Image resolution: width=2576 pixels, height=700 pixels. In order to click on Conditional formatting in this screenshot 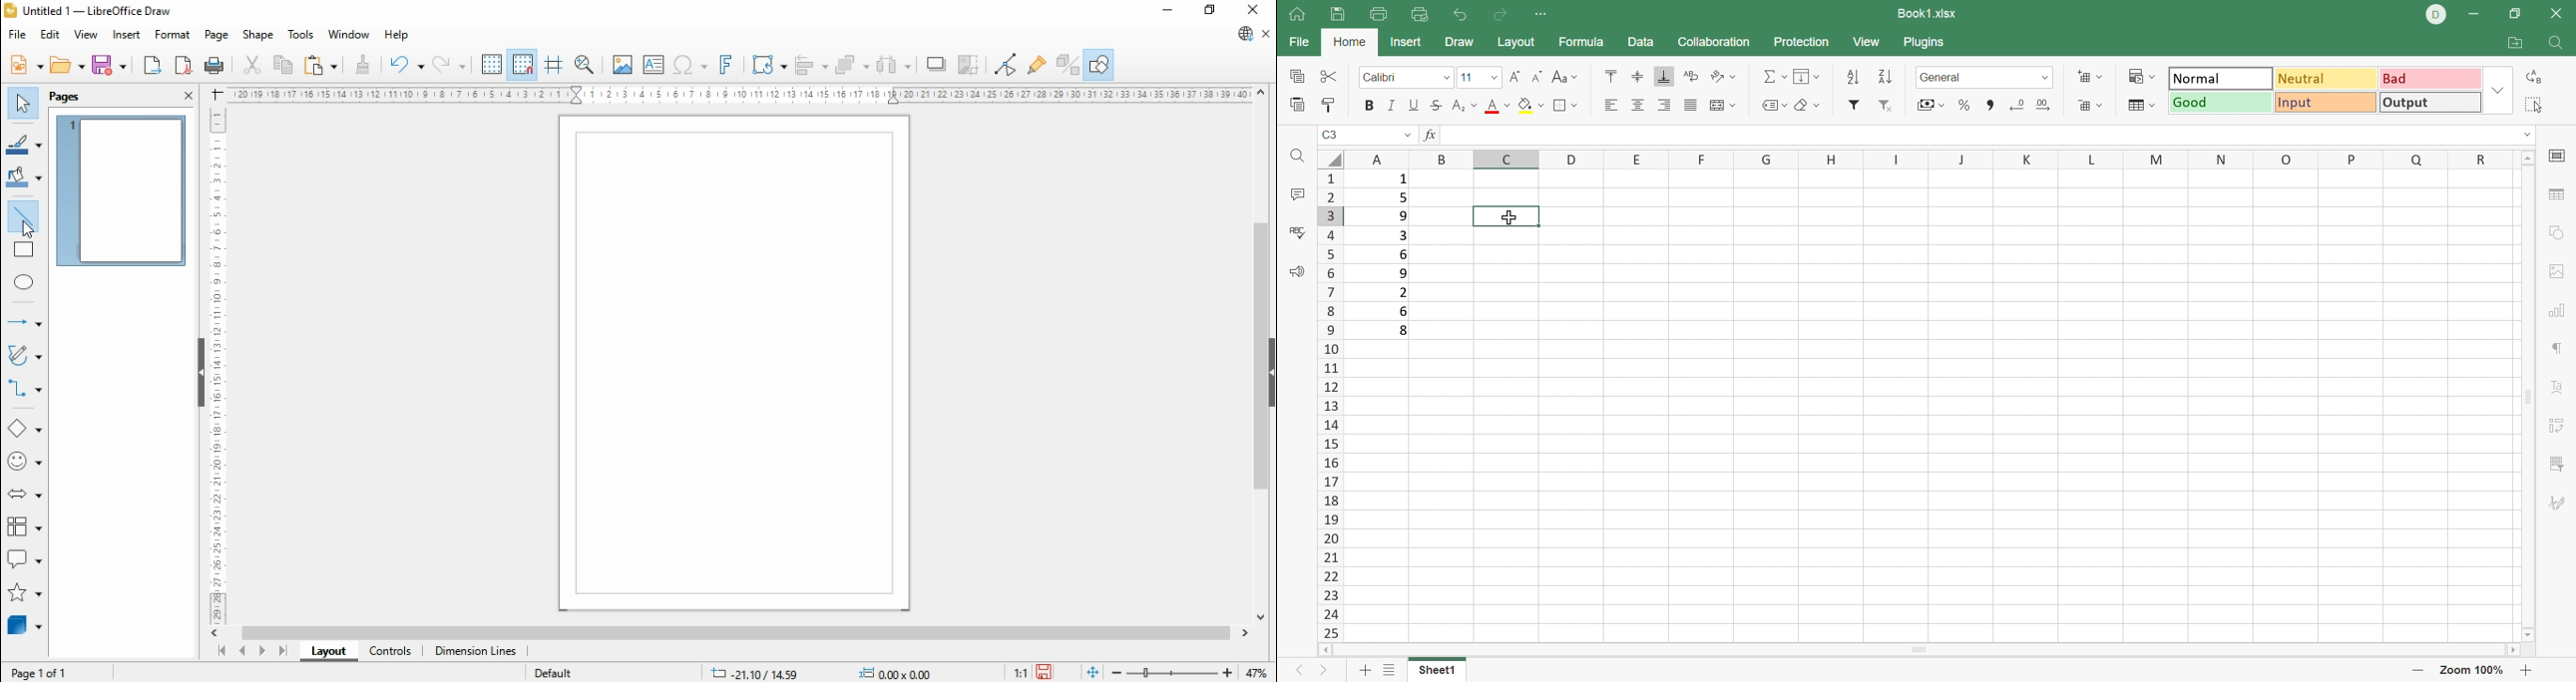, I will do `click(2142, 76)`.